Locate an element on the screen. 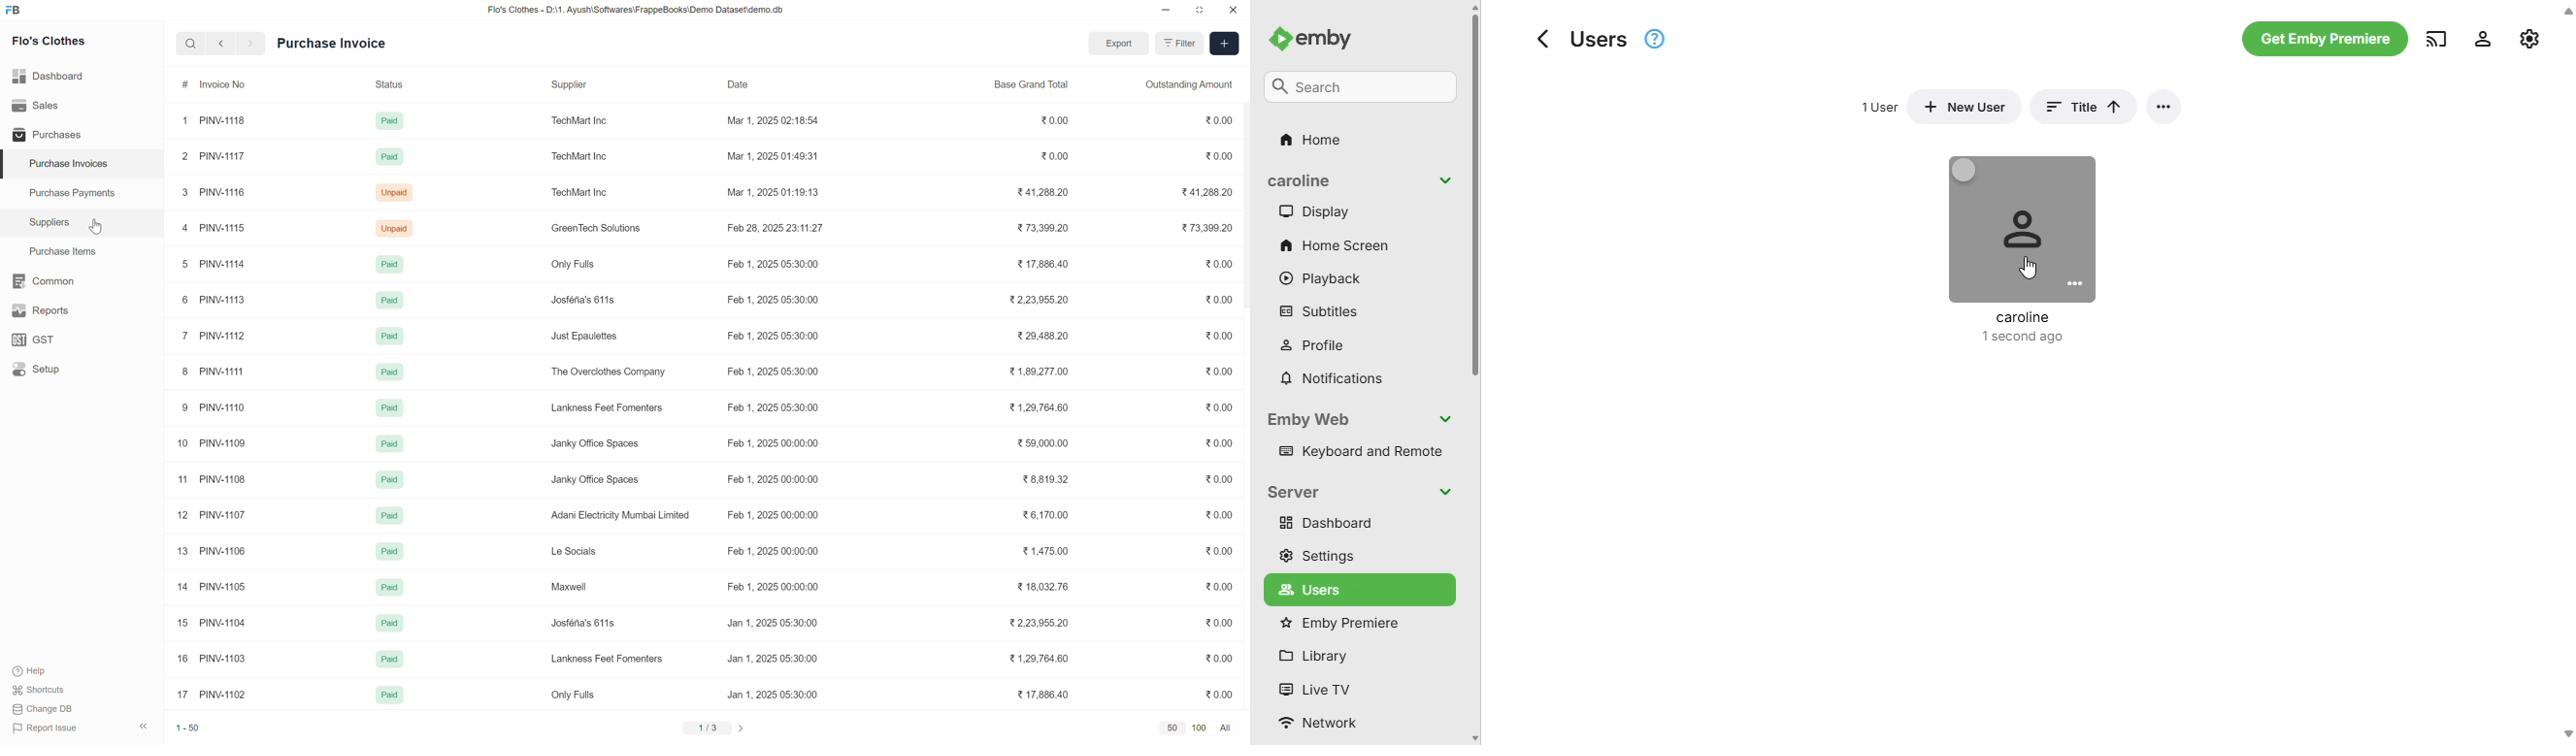  All is located at coordinates (1227, 728).